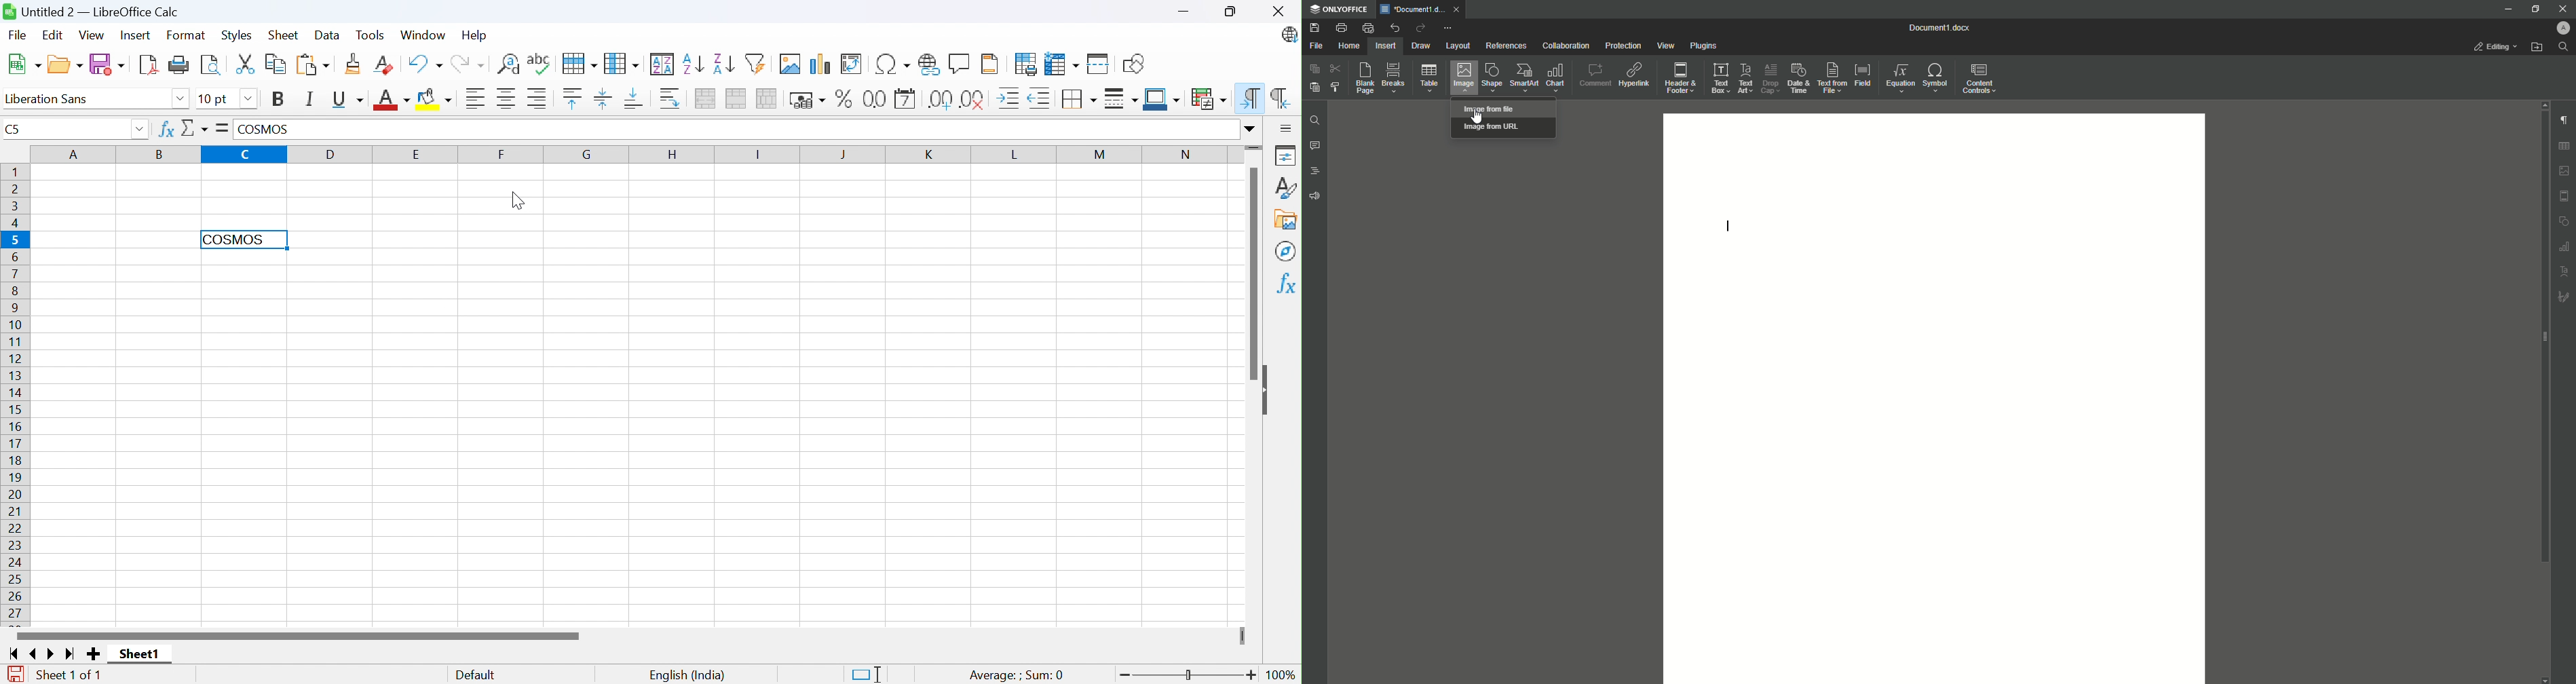  What do you see at coordinates (134, 35) in the screenshot?
I see `Insert` at bounding box center [134, 35].